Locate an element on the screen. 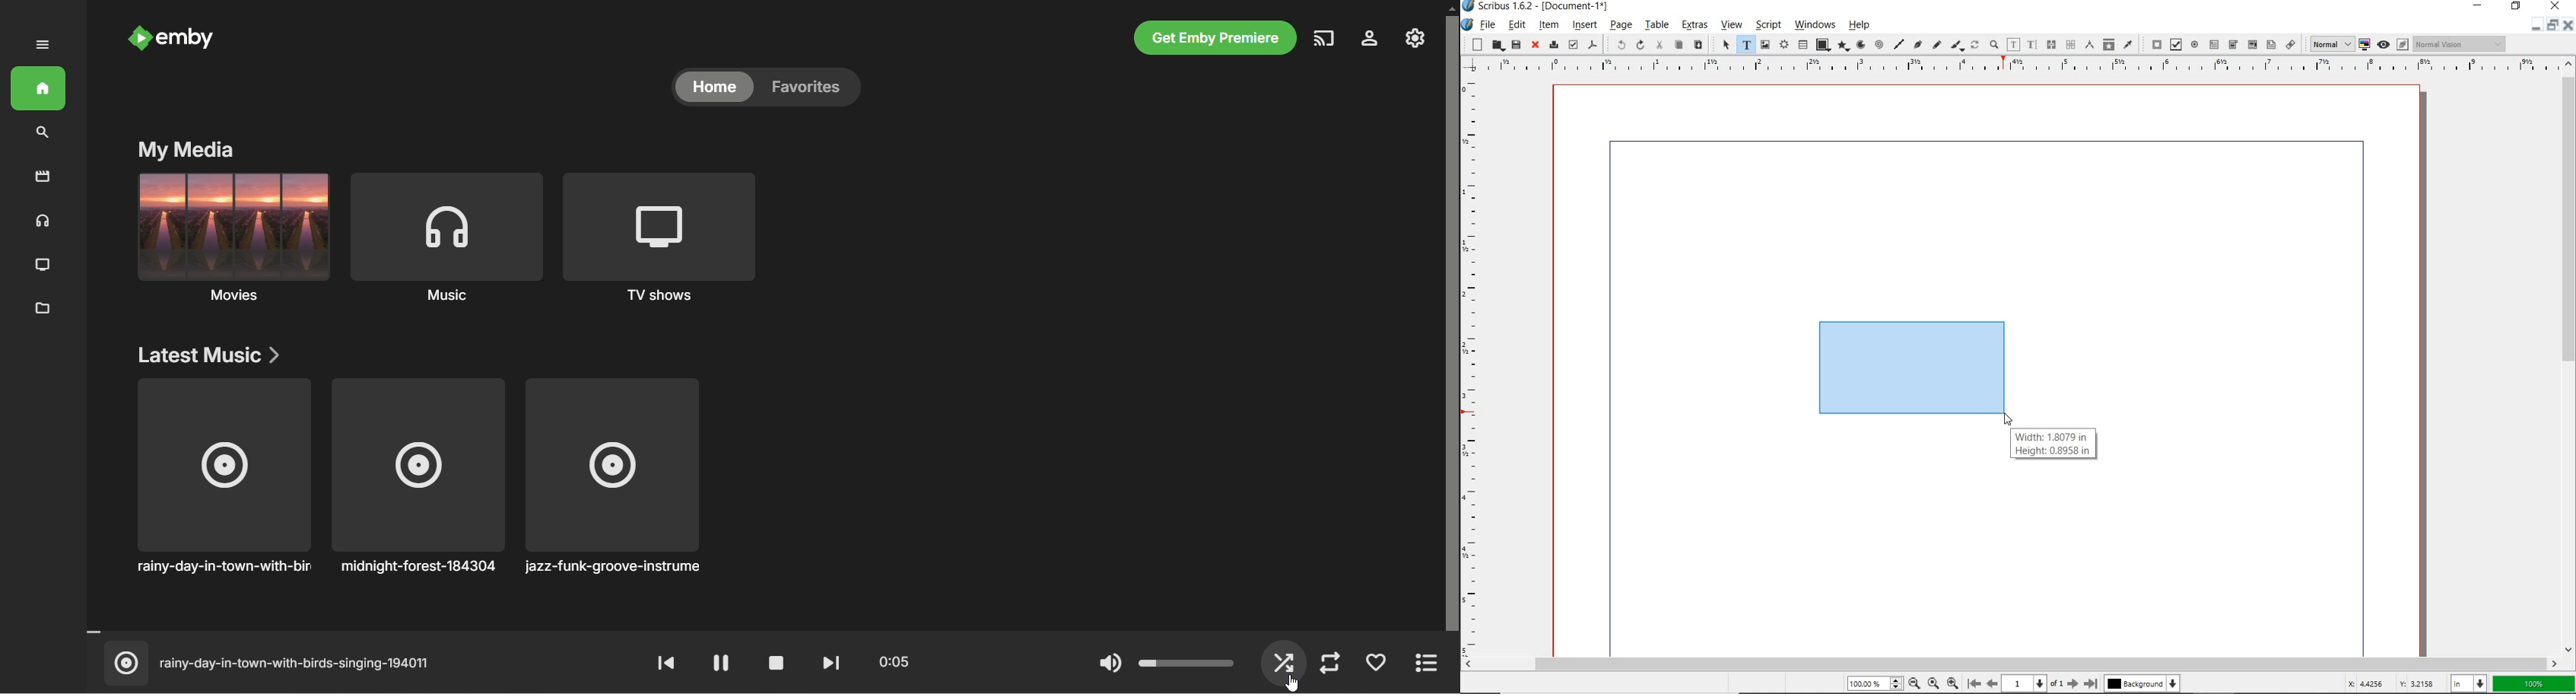 The image size is (2576, 700). movies is located at coordinates (37, 180).